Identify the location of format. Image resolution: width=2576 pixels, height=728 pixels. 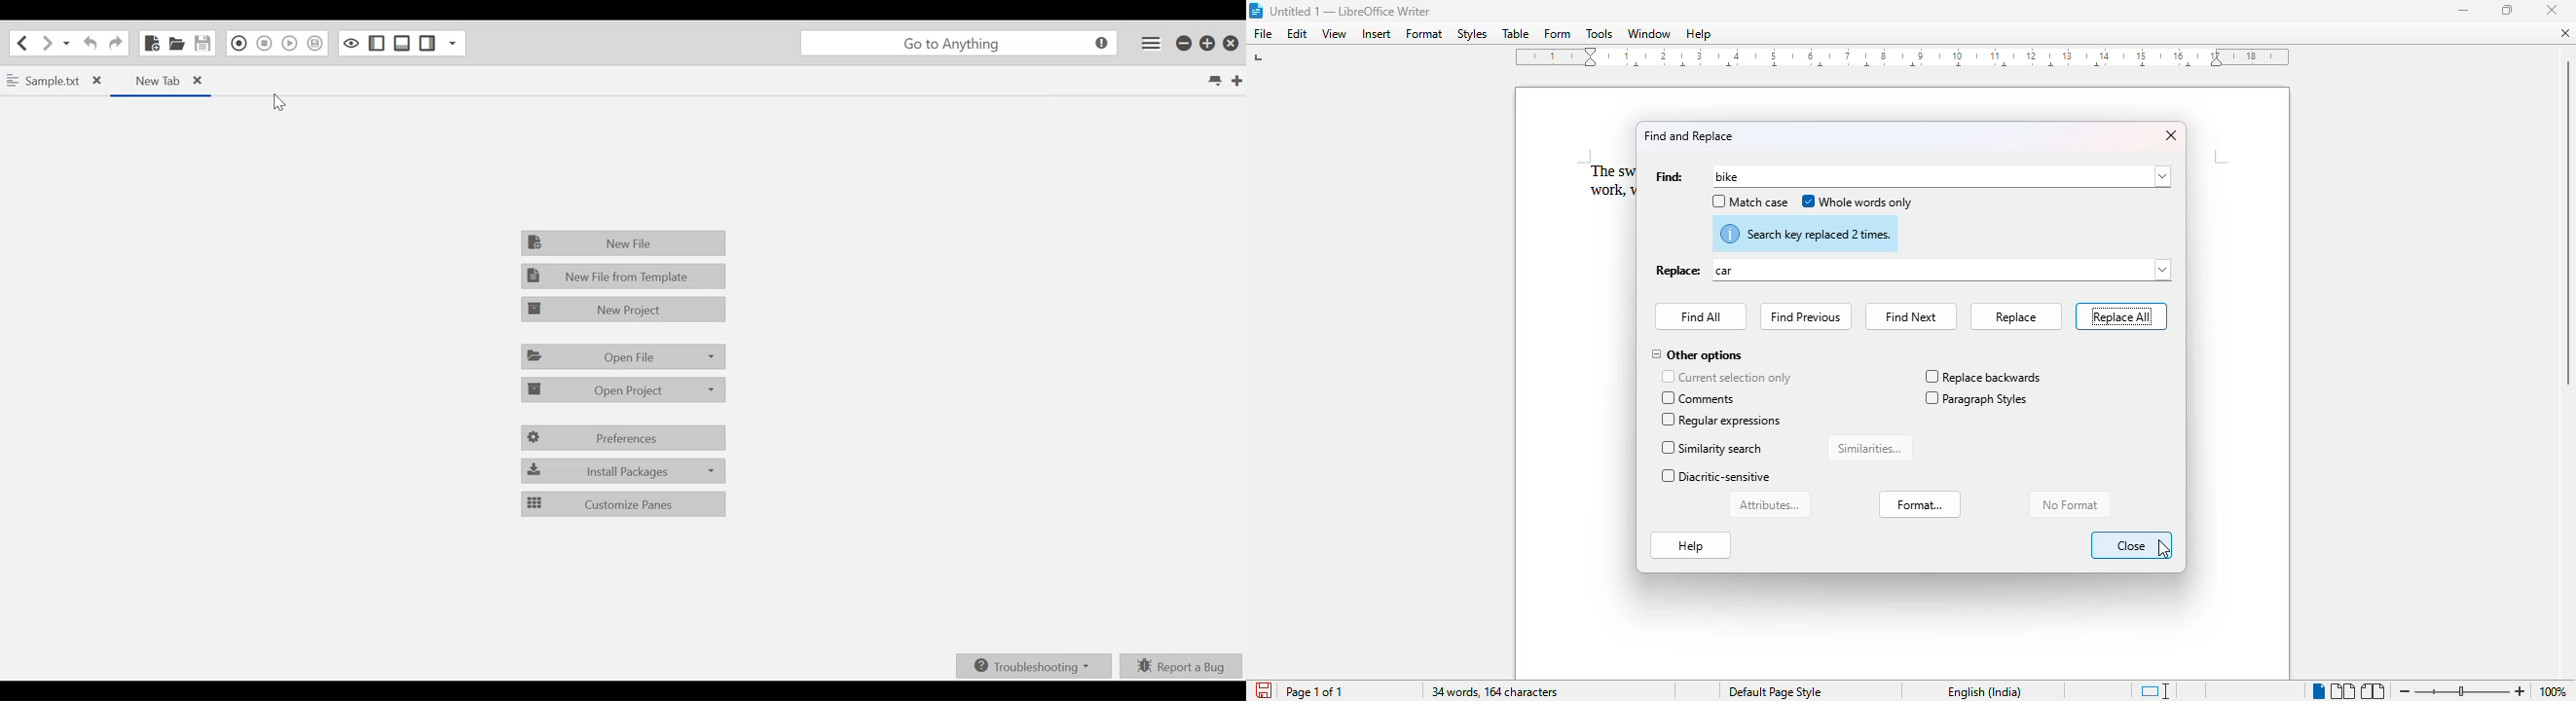
(1920, 503).